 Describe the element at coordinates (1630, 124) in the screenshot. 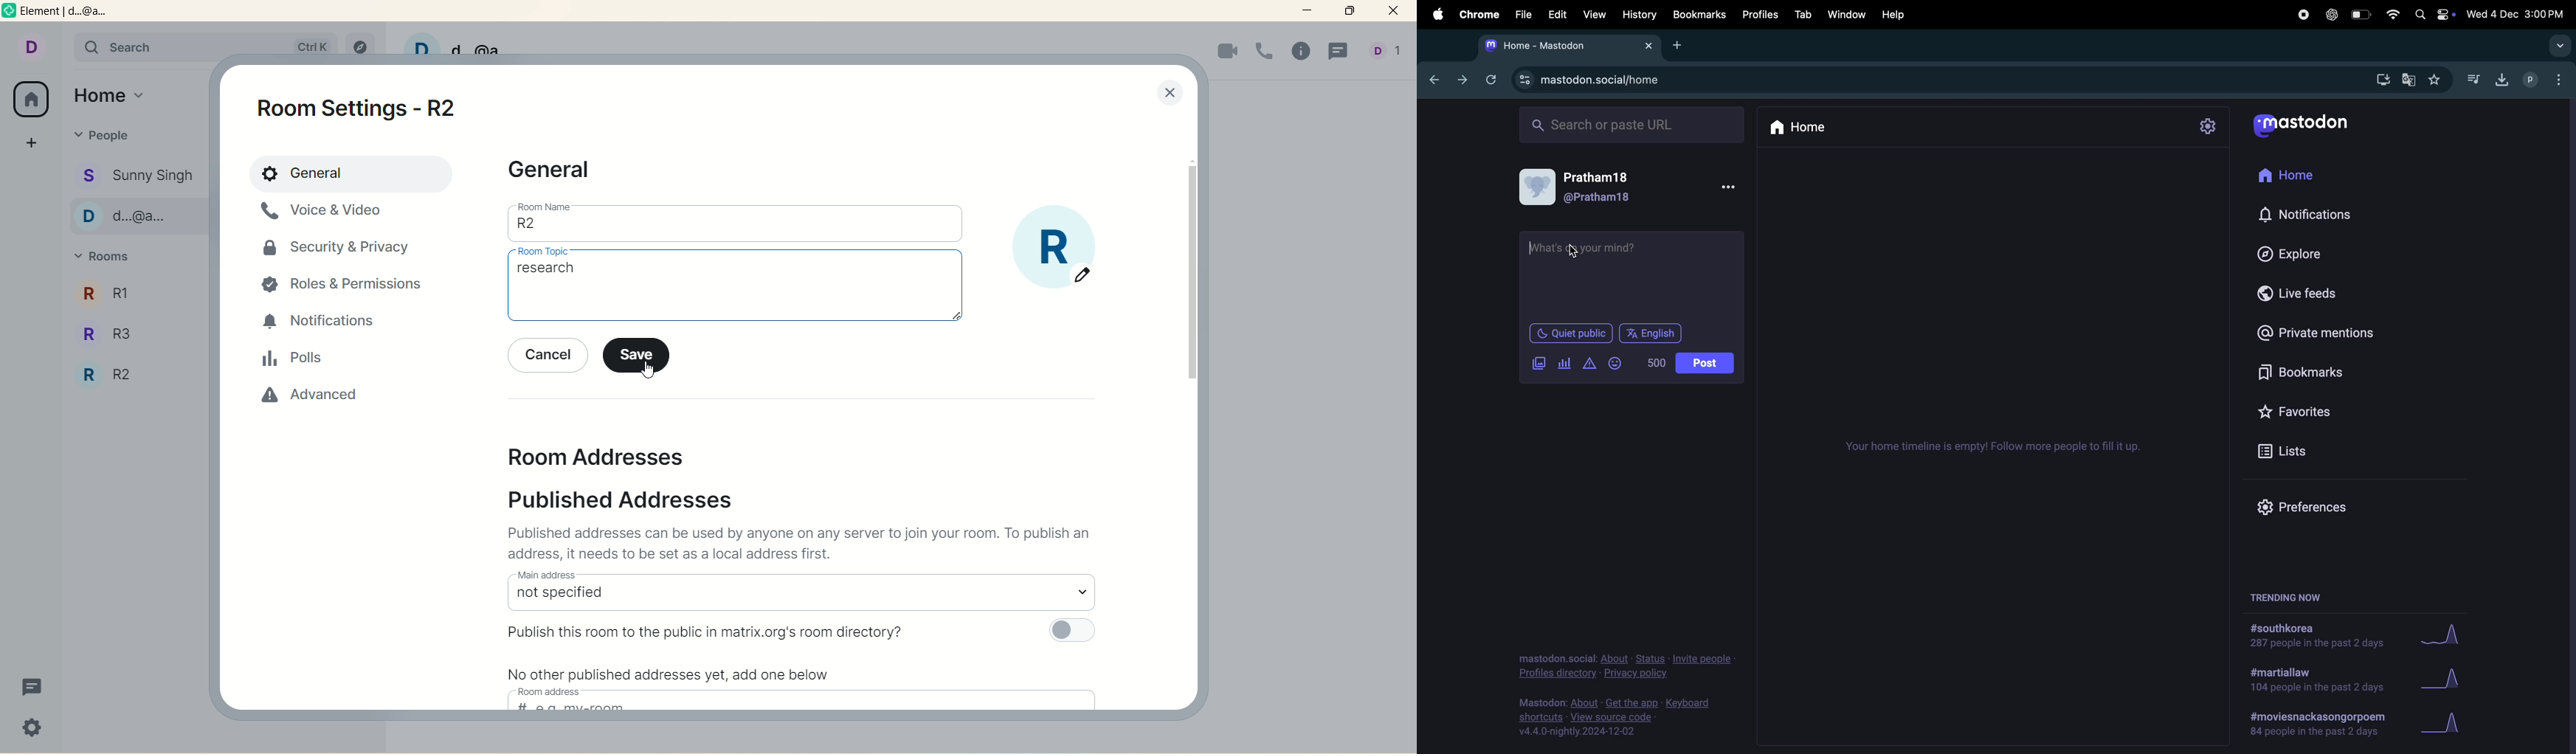

I see `search bar` at that location.